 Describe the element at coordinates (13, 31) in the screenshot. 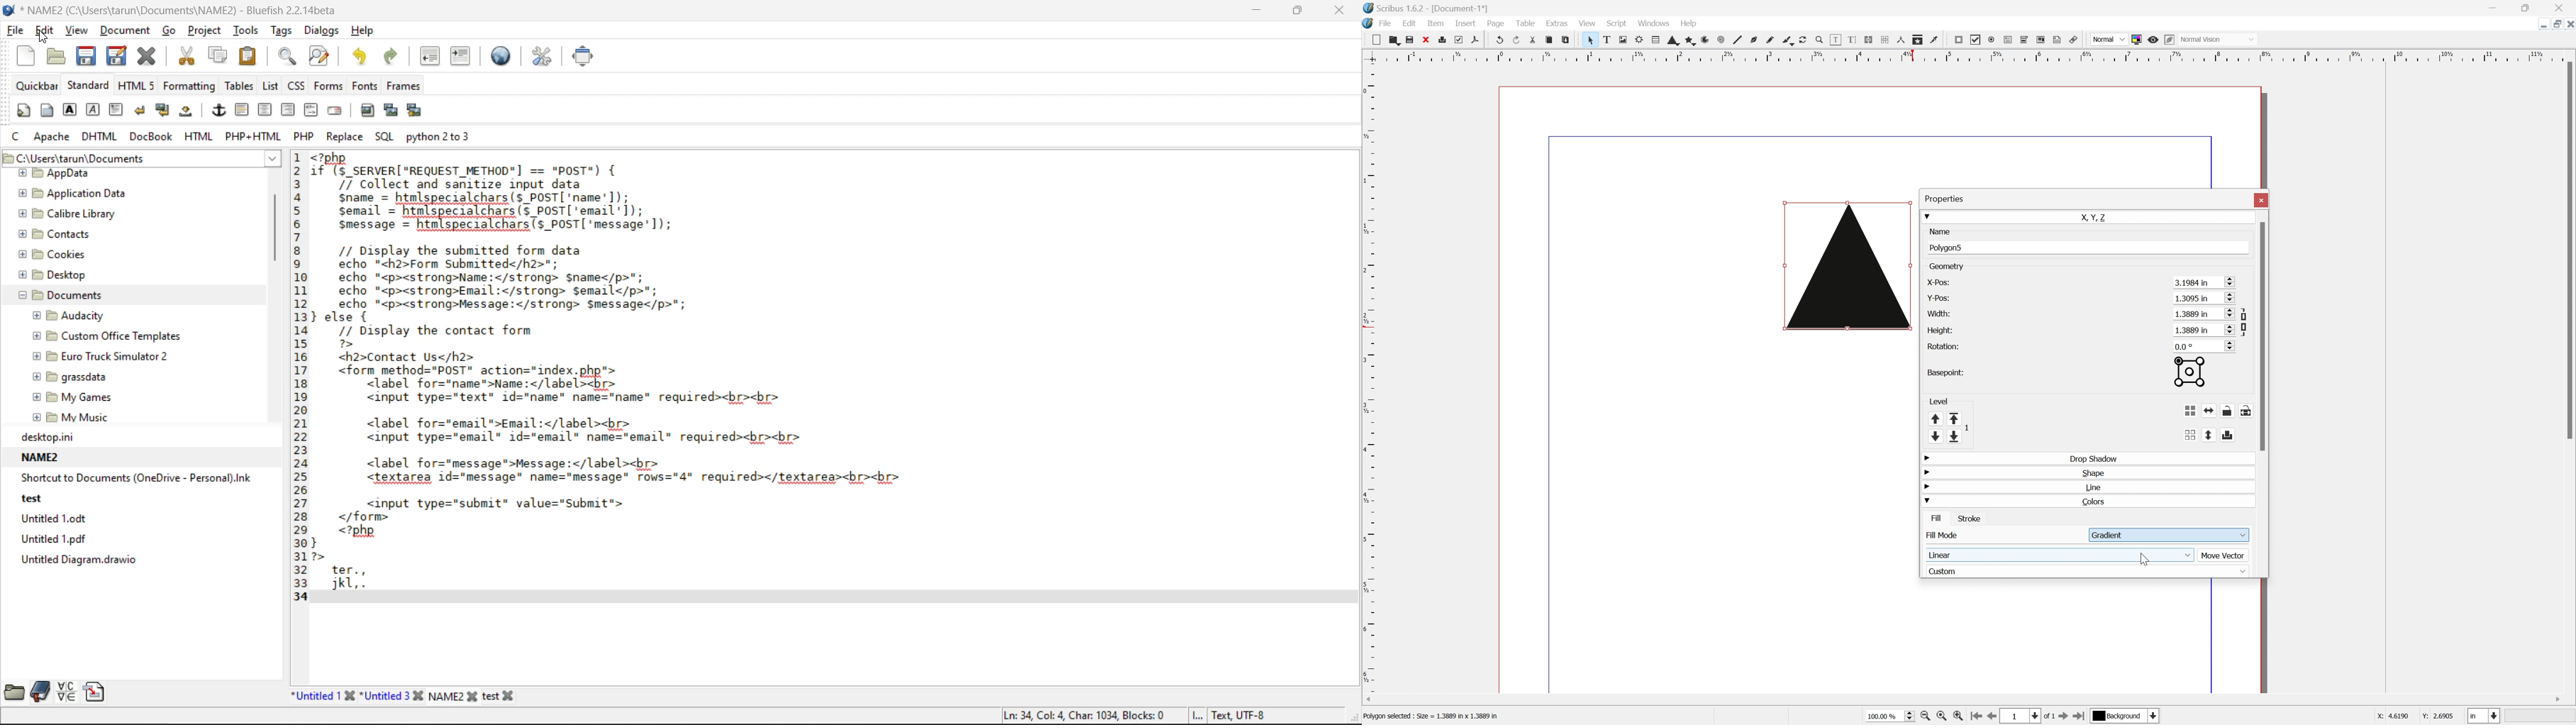

I see `file` at that location.